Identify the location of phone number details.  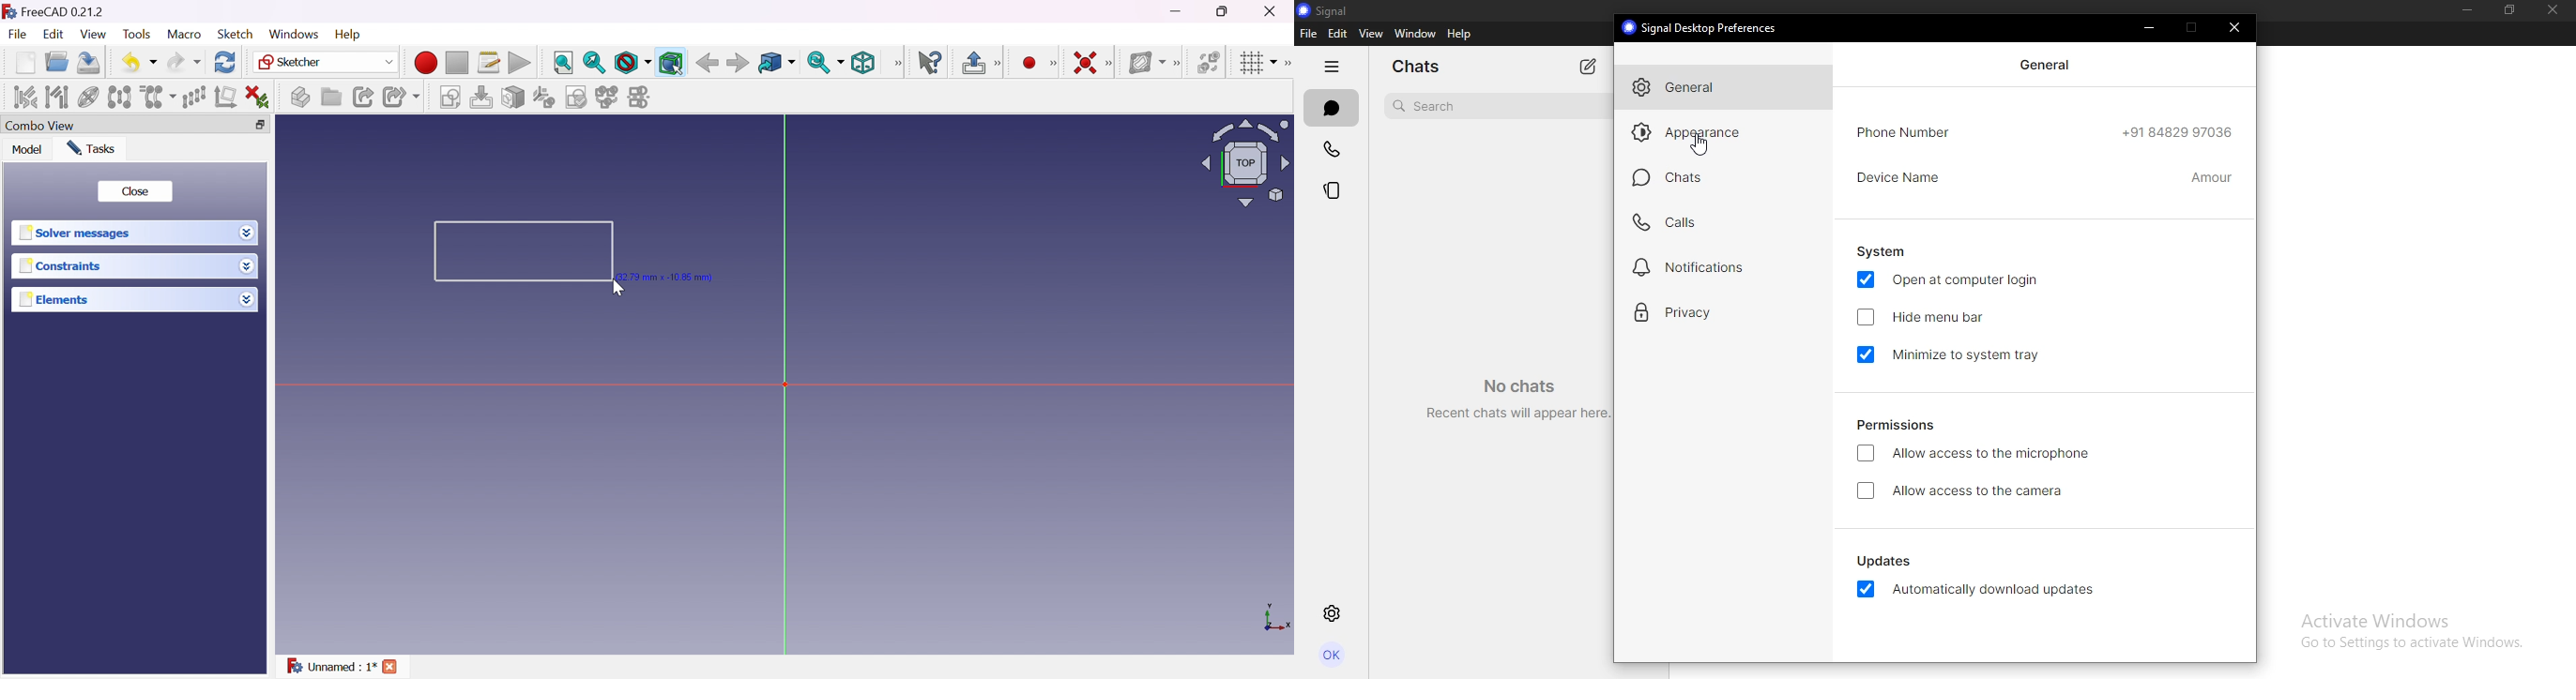
(2045, 133).